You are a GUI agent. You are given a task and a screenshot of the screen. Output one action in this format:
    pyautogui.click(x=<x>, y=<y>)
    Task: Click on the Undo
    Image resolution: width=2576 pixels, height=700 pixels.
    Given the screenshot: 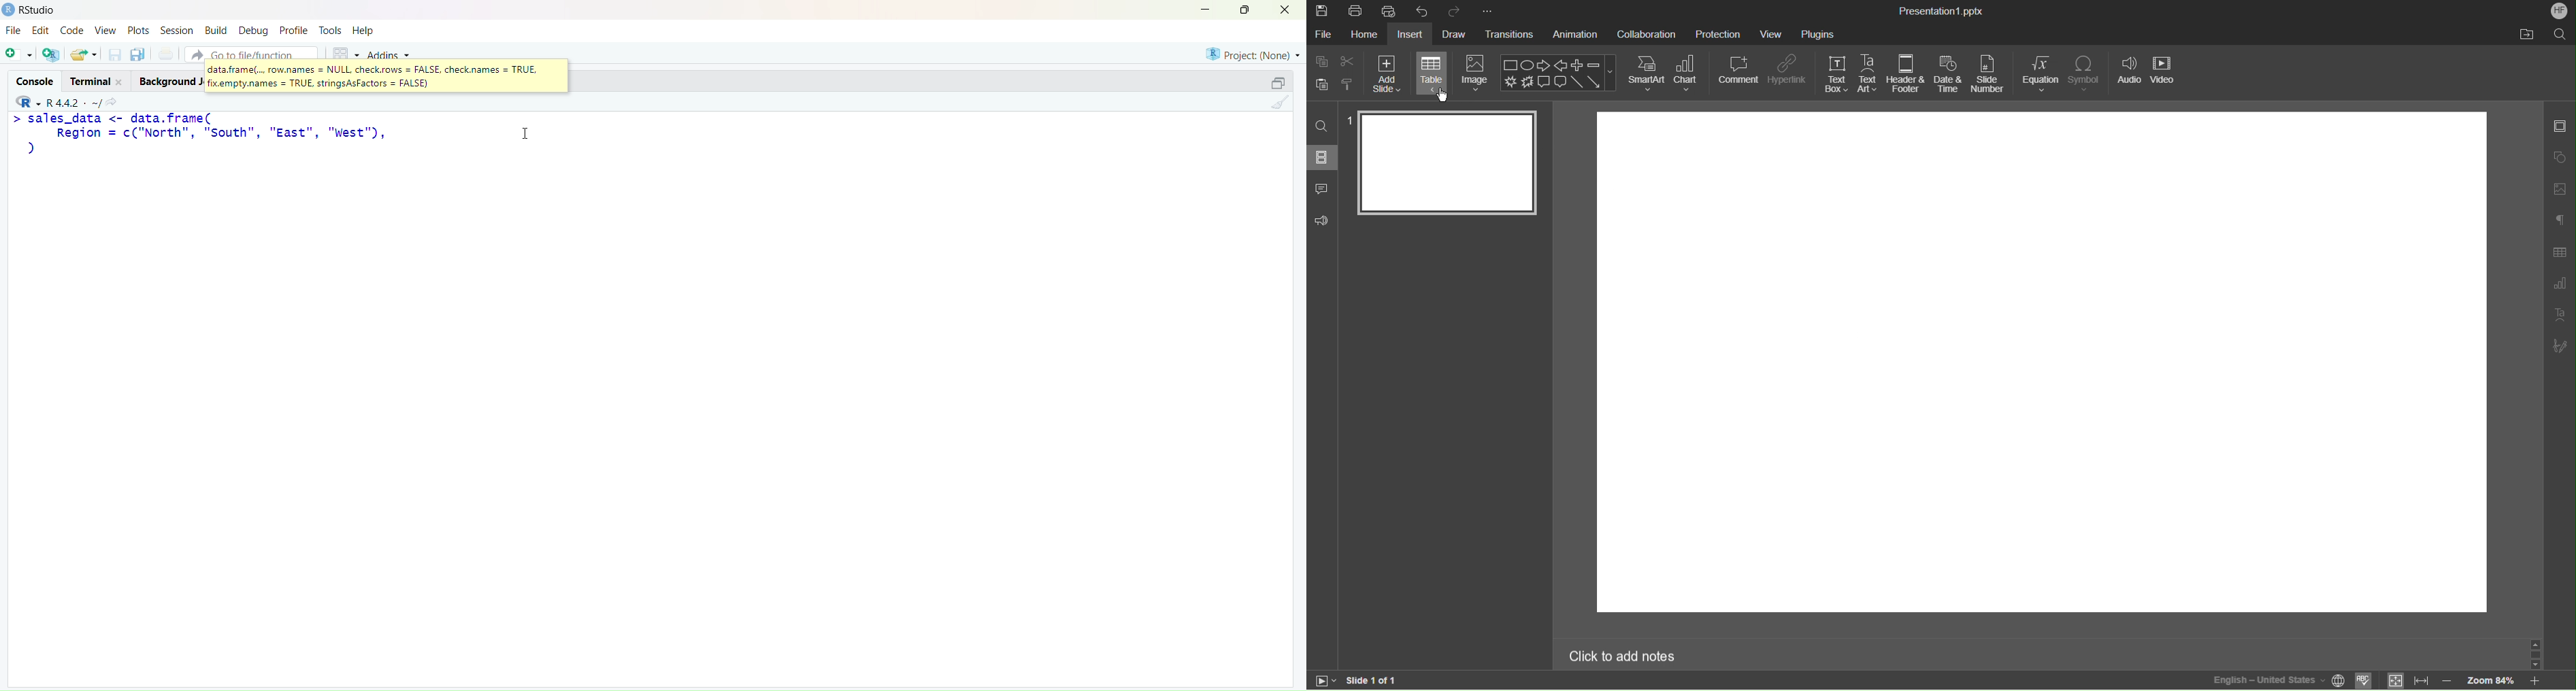 What is the action you would take?
    pyautogui.click(x=1426, y=11)
    